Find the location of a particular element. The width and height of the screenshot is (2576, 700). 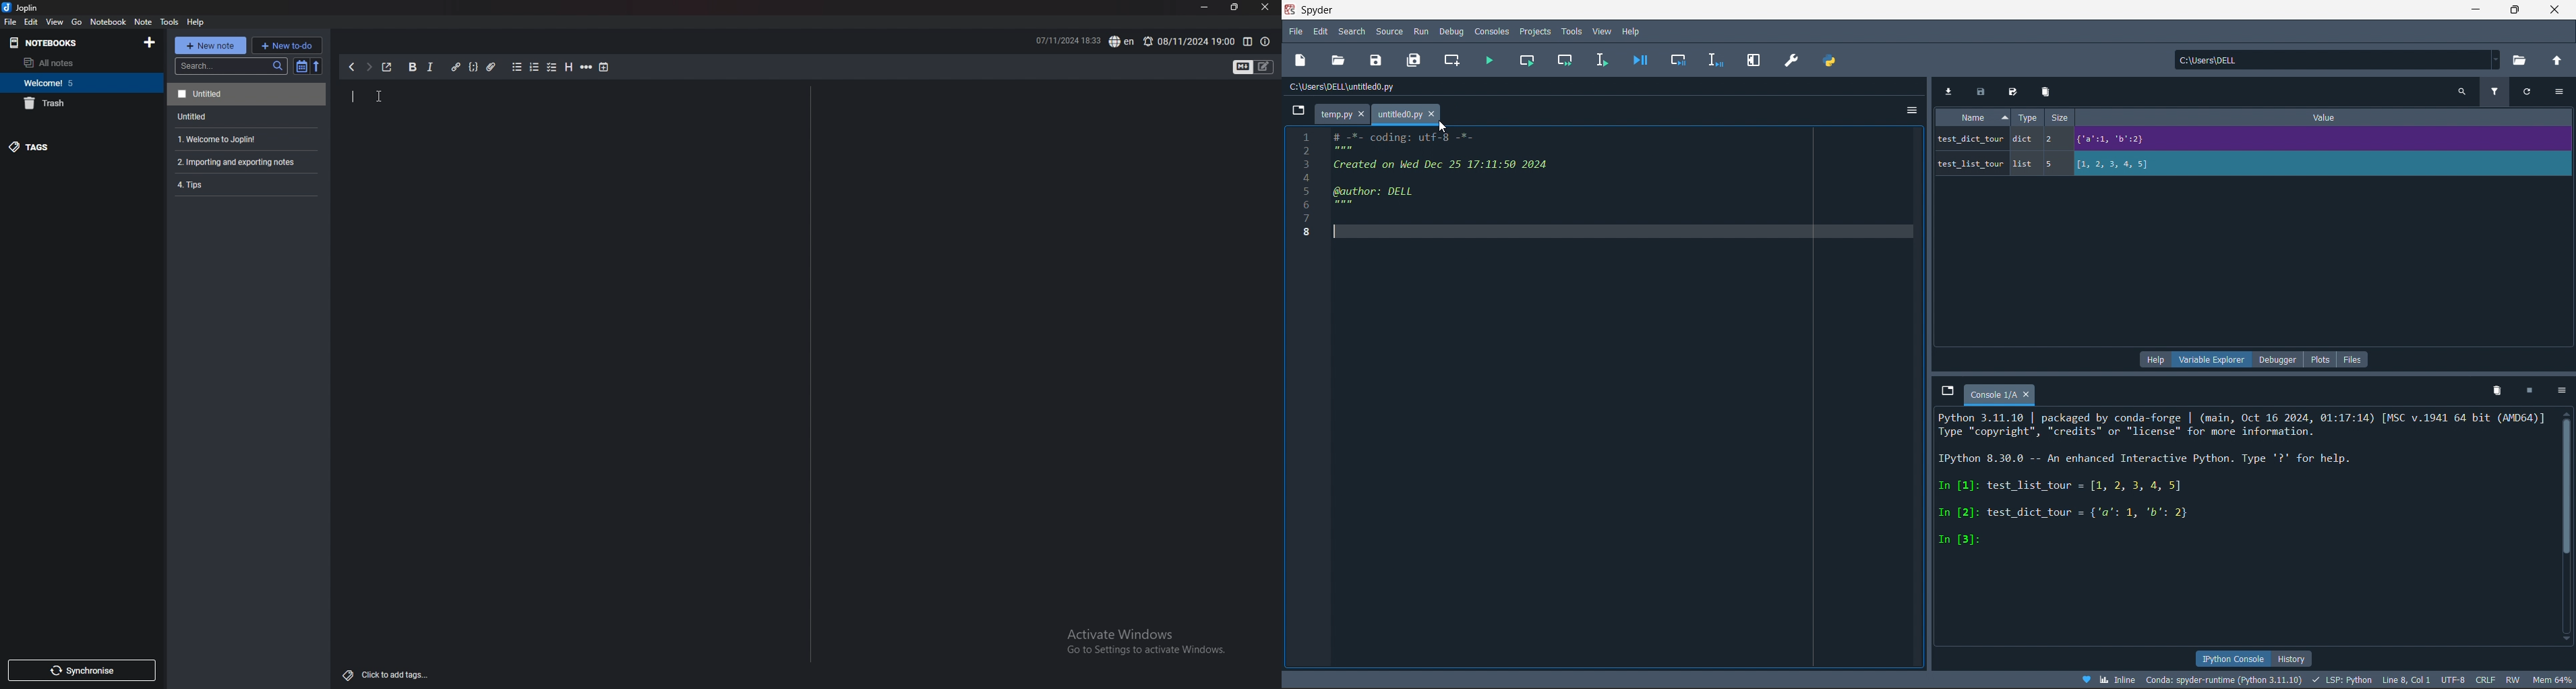

debug file is located at coordinates (1640, 59).